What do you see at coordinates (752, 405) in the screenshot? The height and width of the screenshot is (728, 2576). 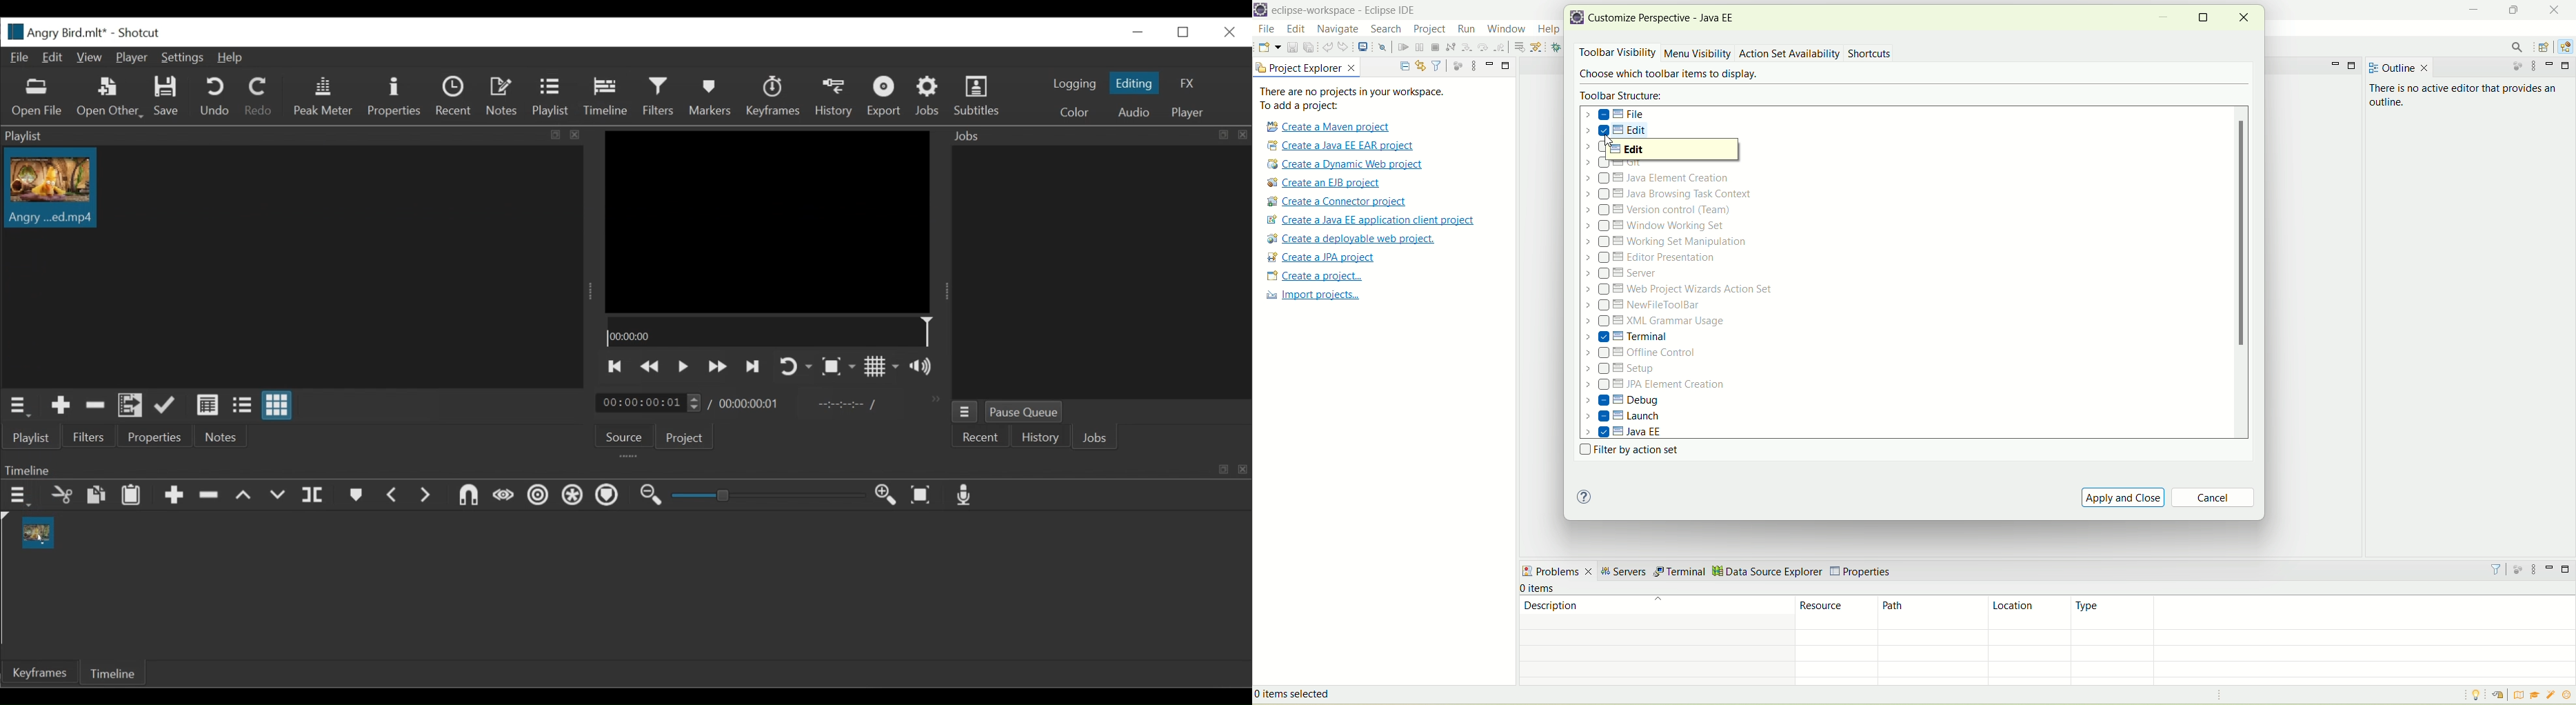 I see `Total Duration` at bounding box center [752, 405].